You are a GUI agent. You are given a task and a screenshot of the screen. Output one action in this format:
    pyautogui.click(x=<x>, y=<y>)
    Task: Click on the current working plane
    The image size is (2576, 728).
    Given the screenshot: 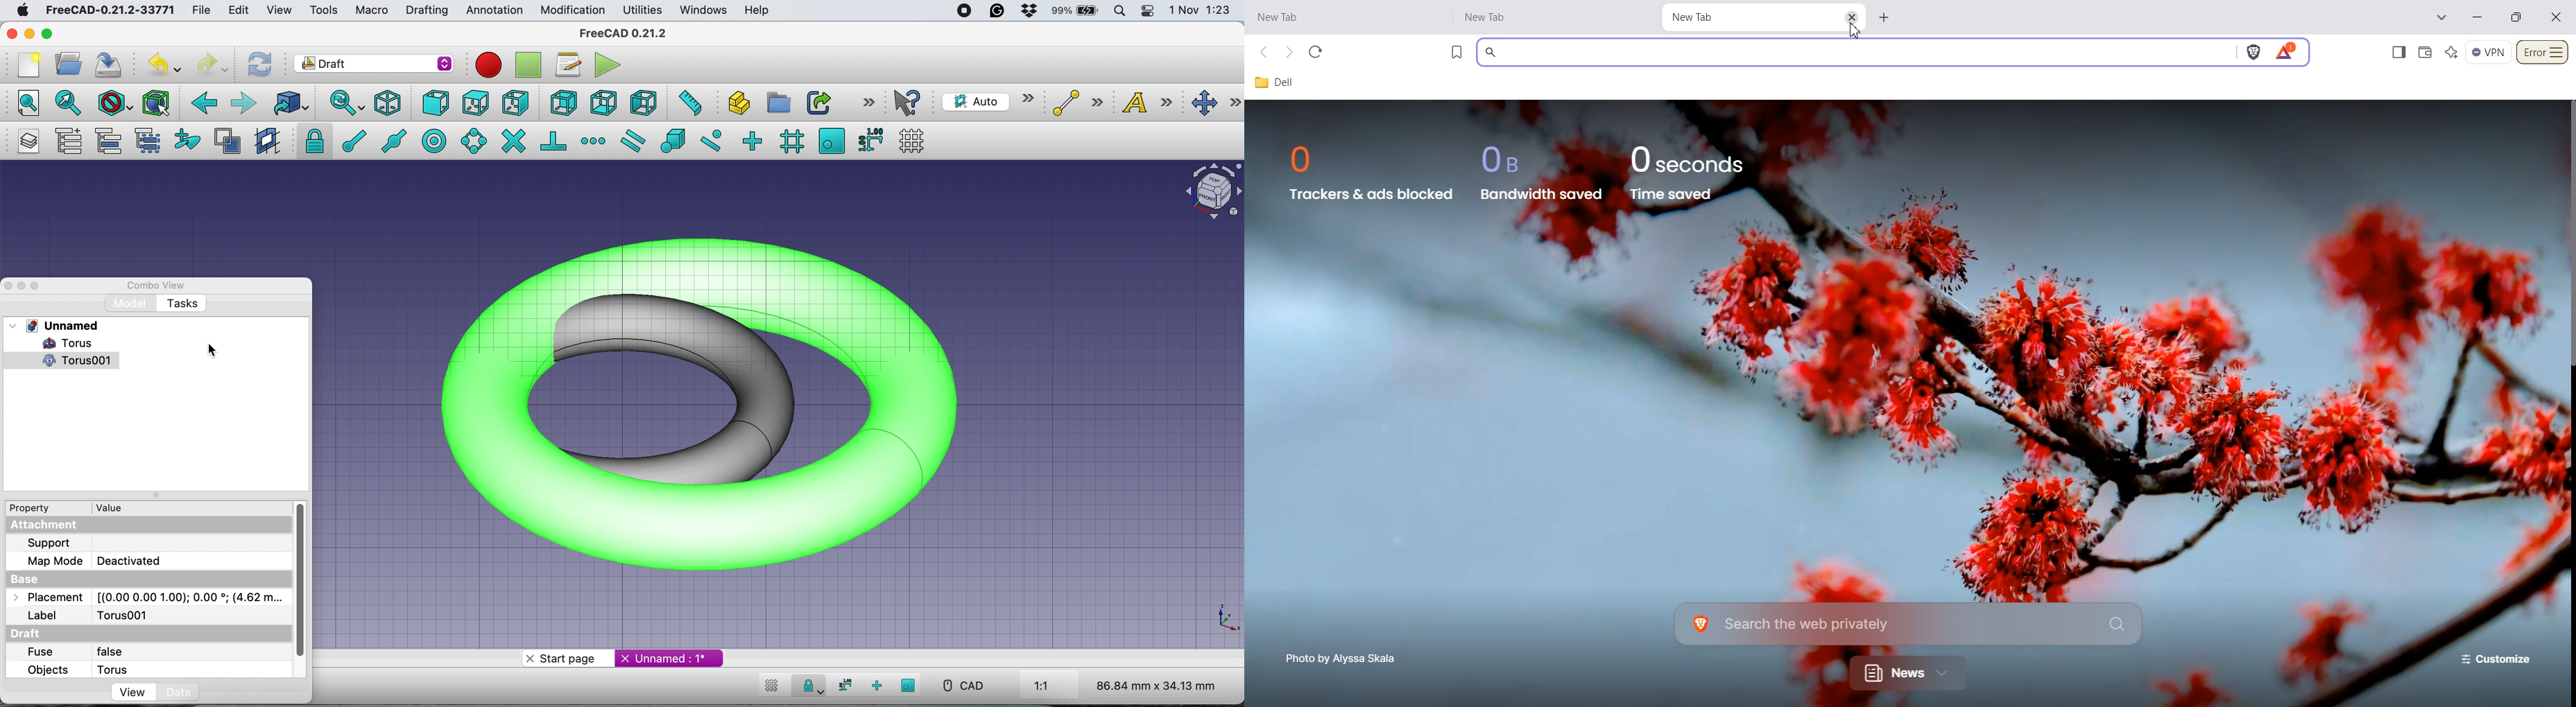 What is the action you would take?
    pyautogui.click(x=987, y=101)
    